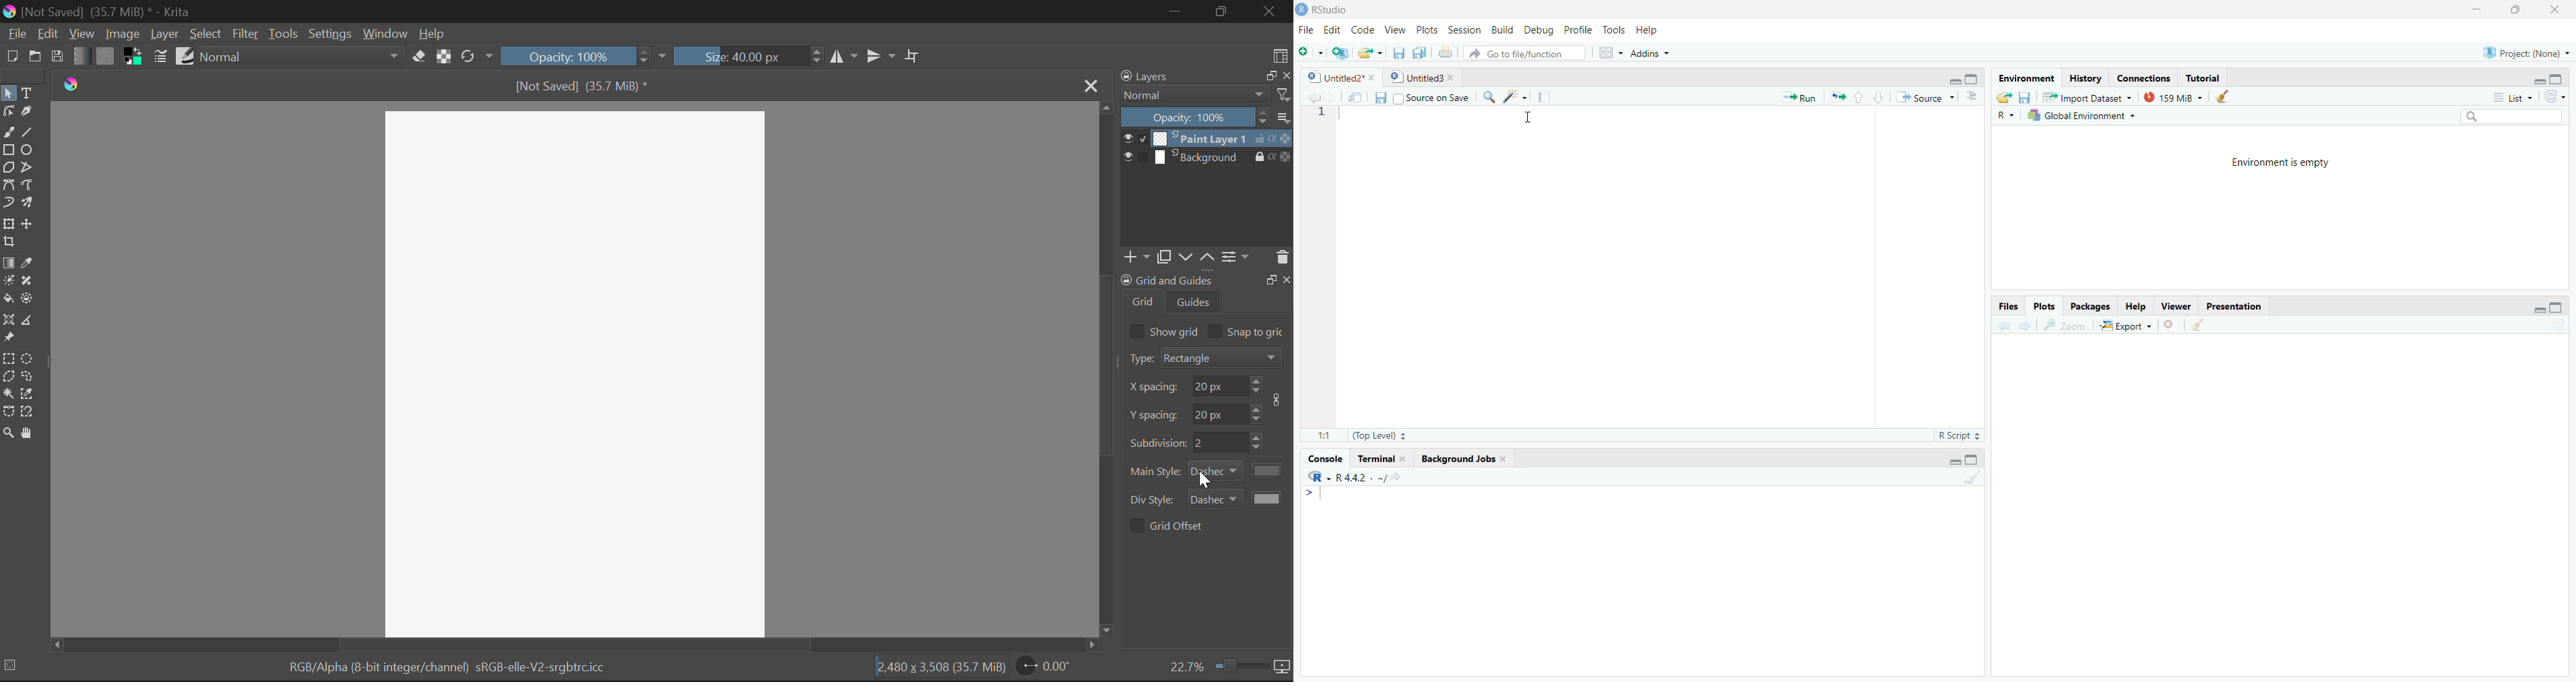 Image resolution: width=2576 pixels, height=700 pixels. Describe the element at coordinates (1306, 29) in the screenshot. I see `File` at that location.